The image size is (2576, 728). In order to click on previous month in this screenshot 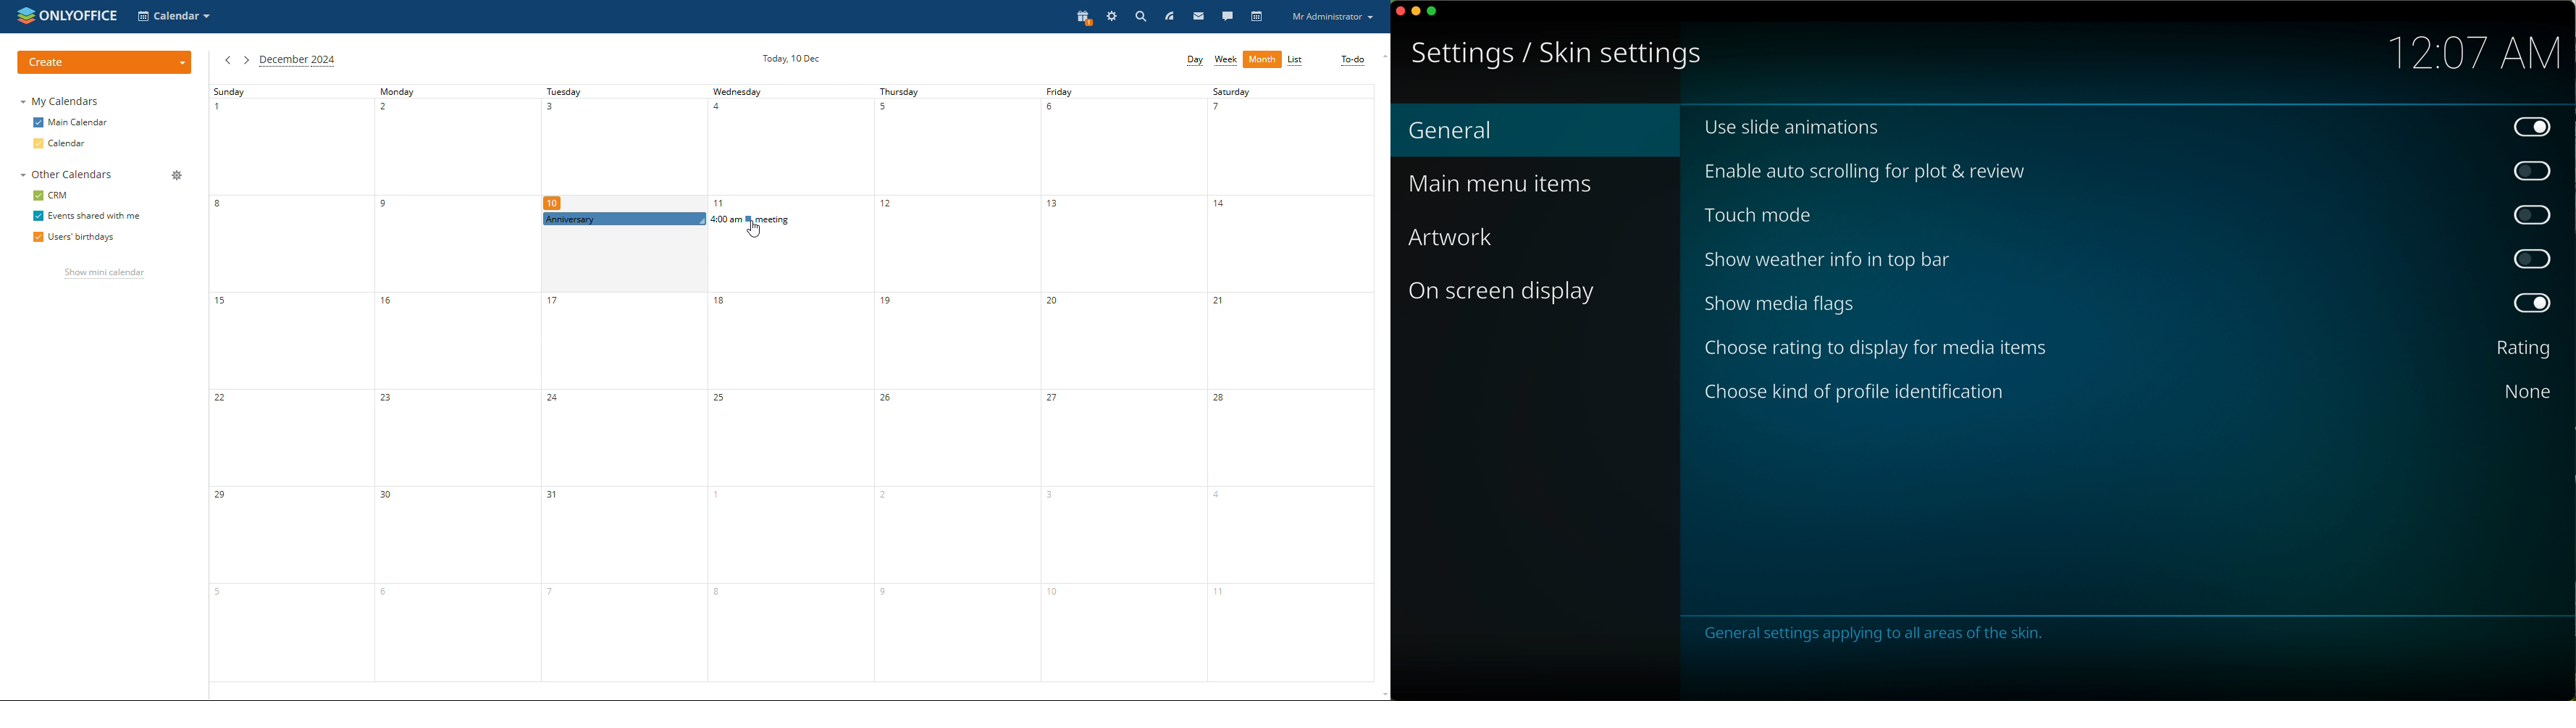, I will do `click(227, 60)`.